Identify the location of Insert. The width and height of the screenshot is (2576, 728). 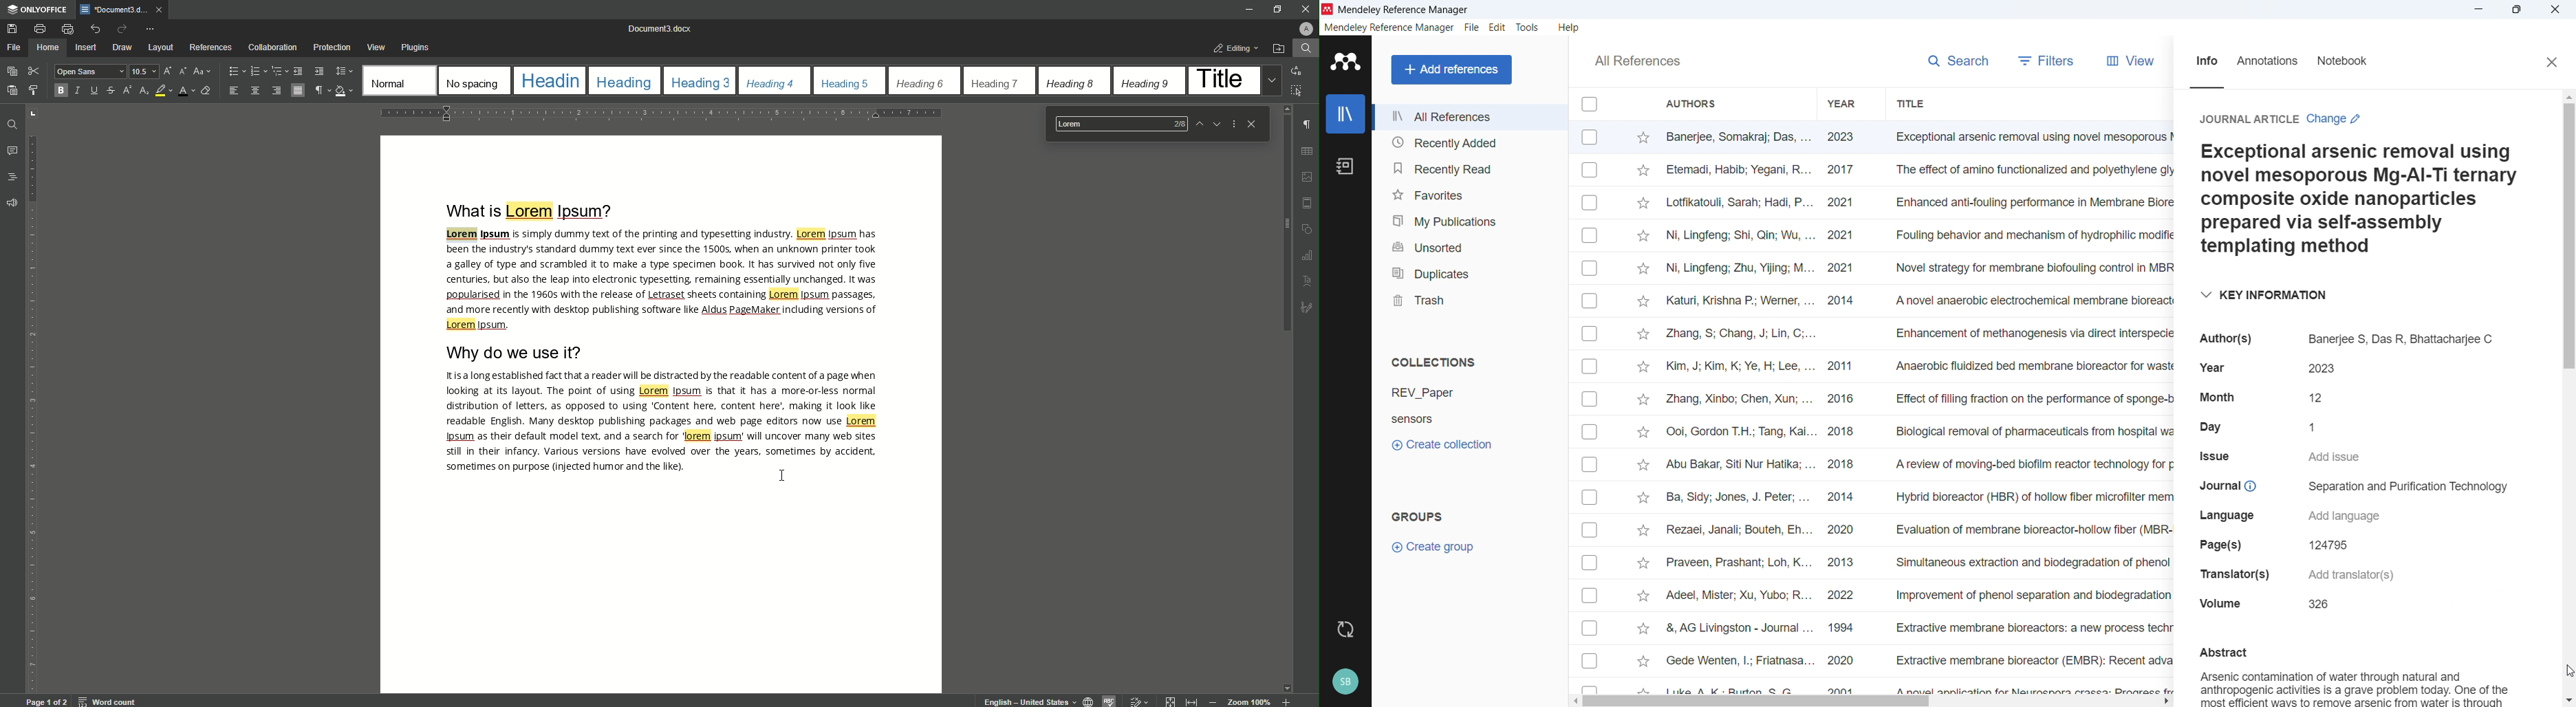
(88, 48).